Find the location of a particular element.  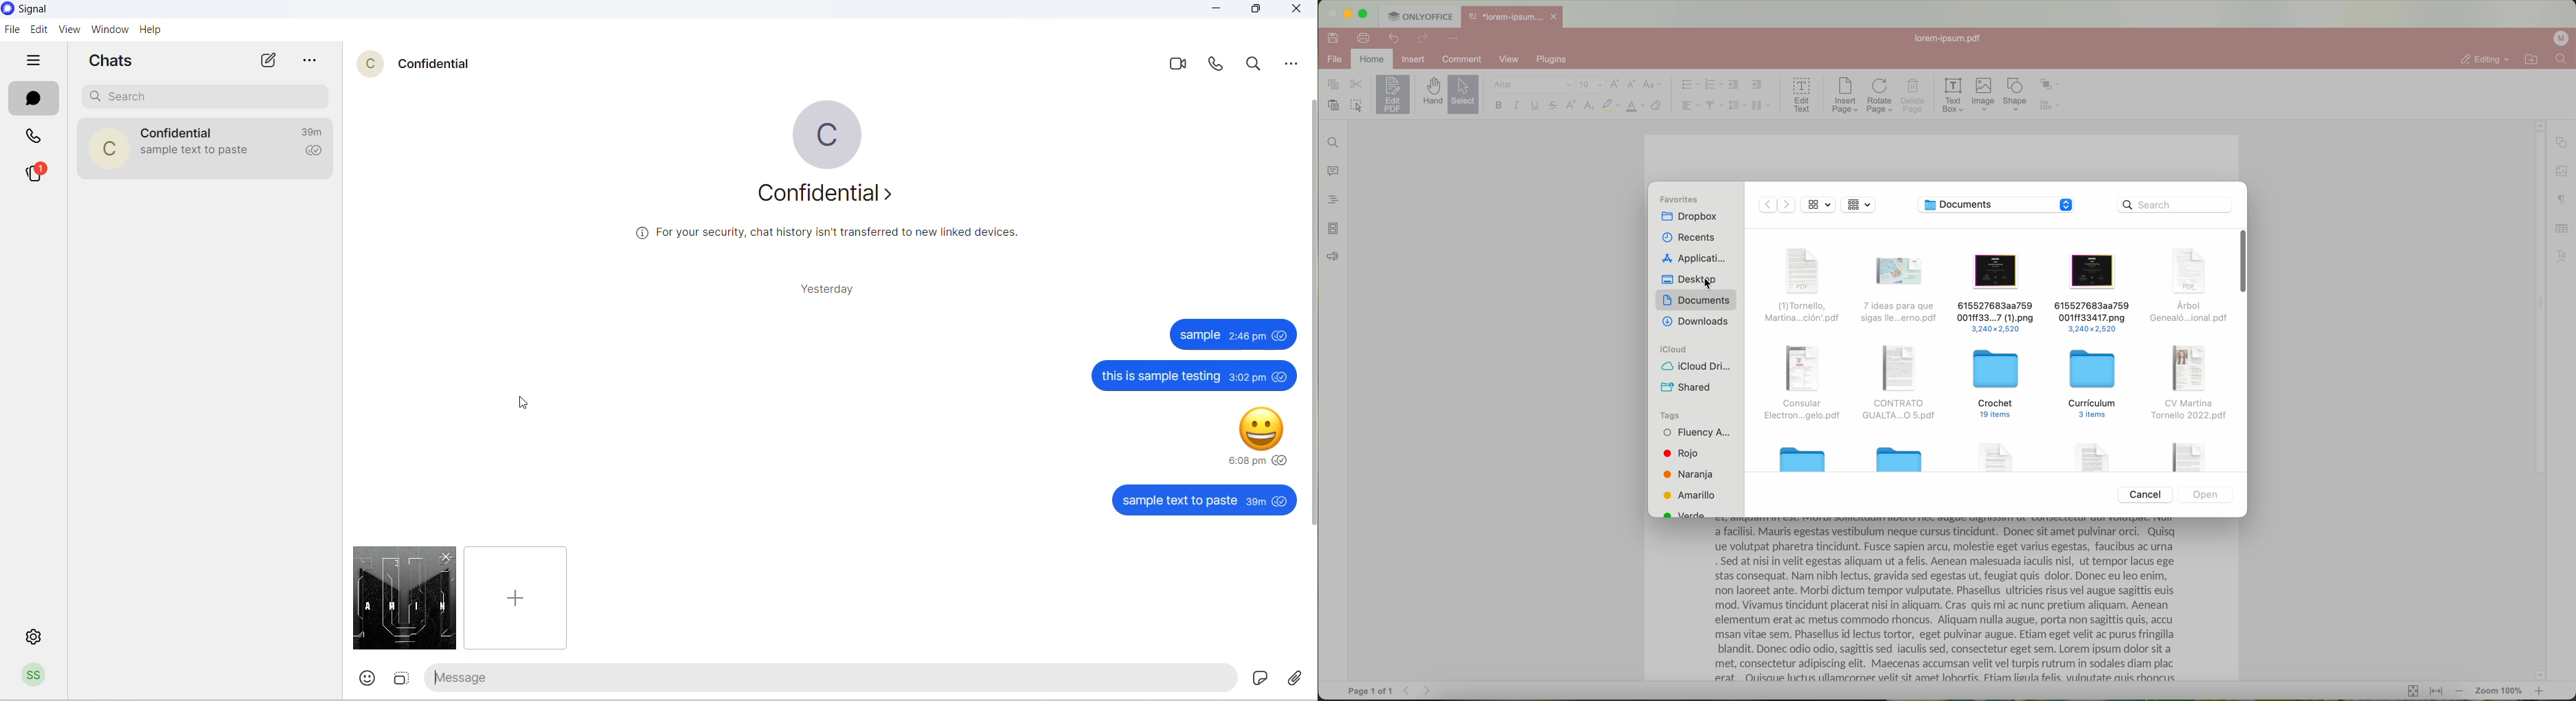

file is located at coordinates (2094, 455).